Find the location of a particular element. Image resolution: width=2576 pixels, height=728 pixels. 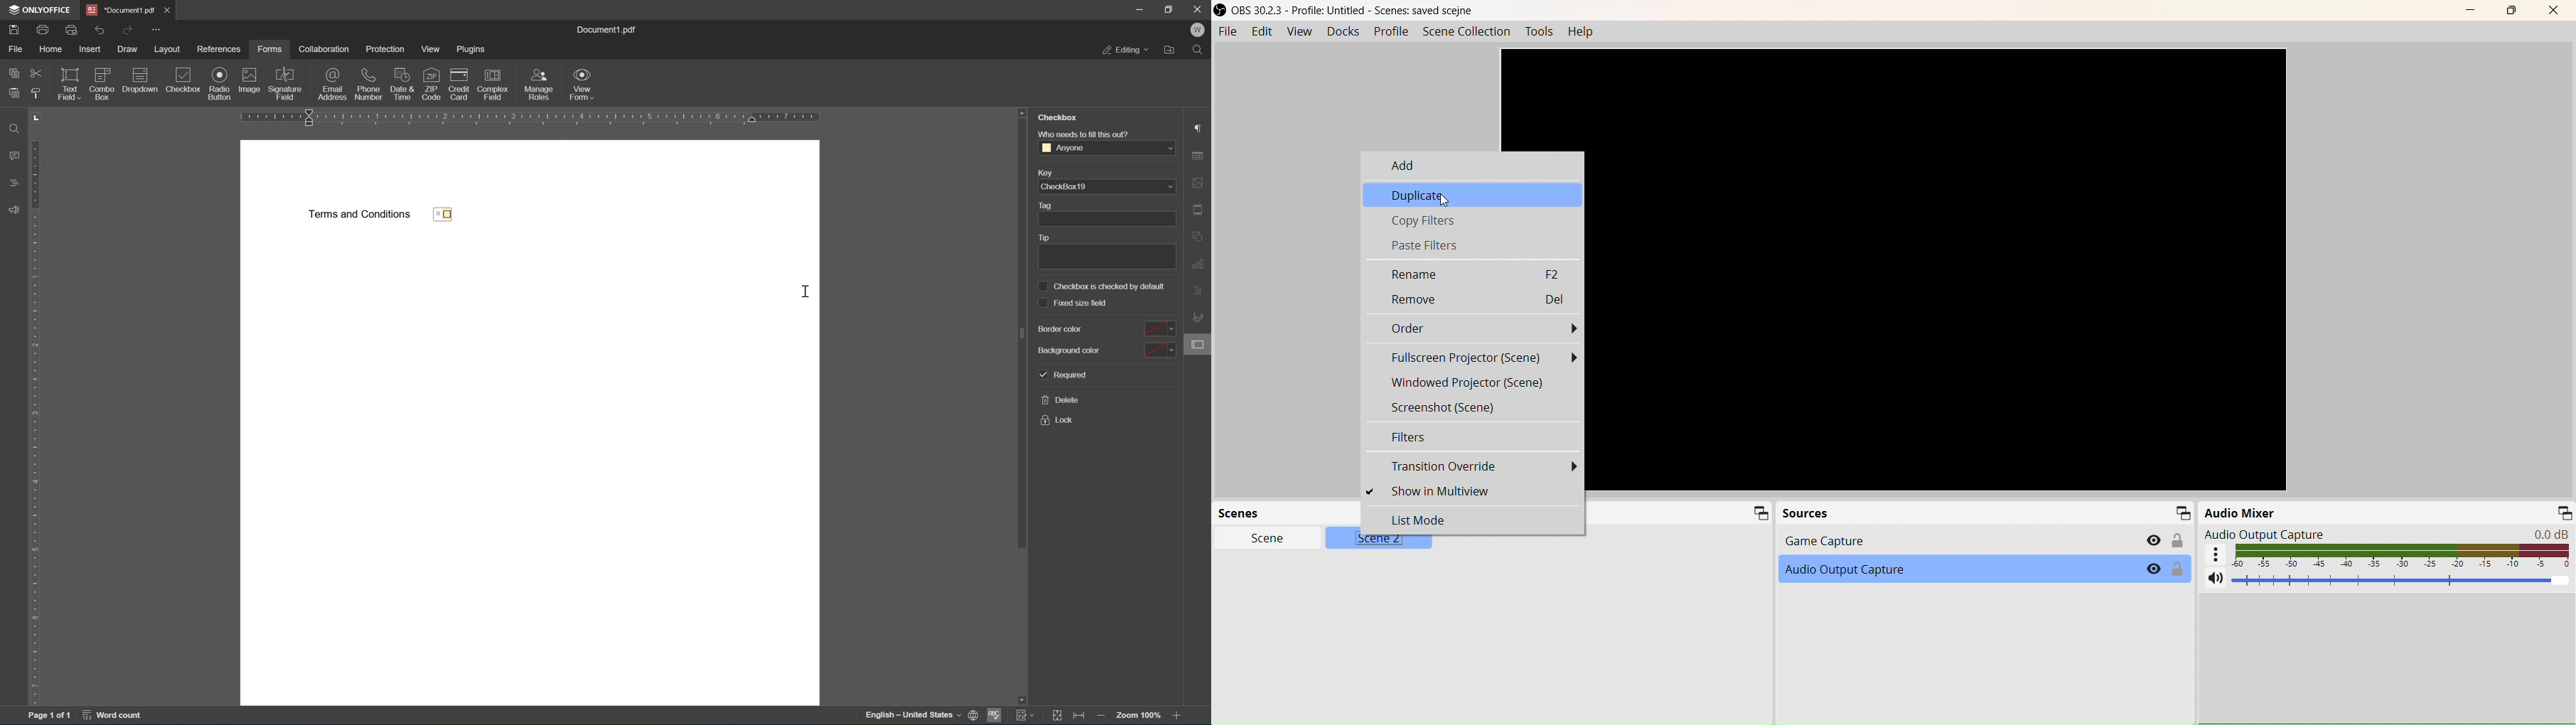

Scene Collection is located at coordinates (1467, 32).